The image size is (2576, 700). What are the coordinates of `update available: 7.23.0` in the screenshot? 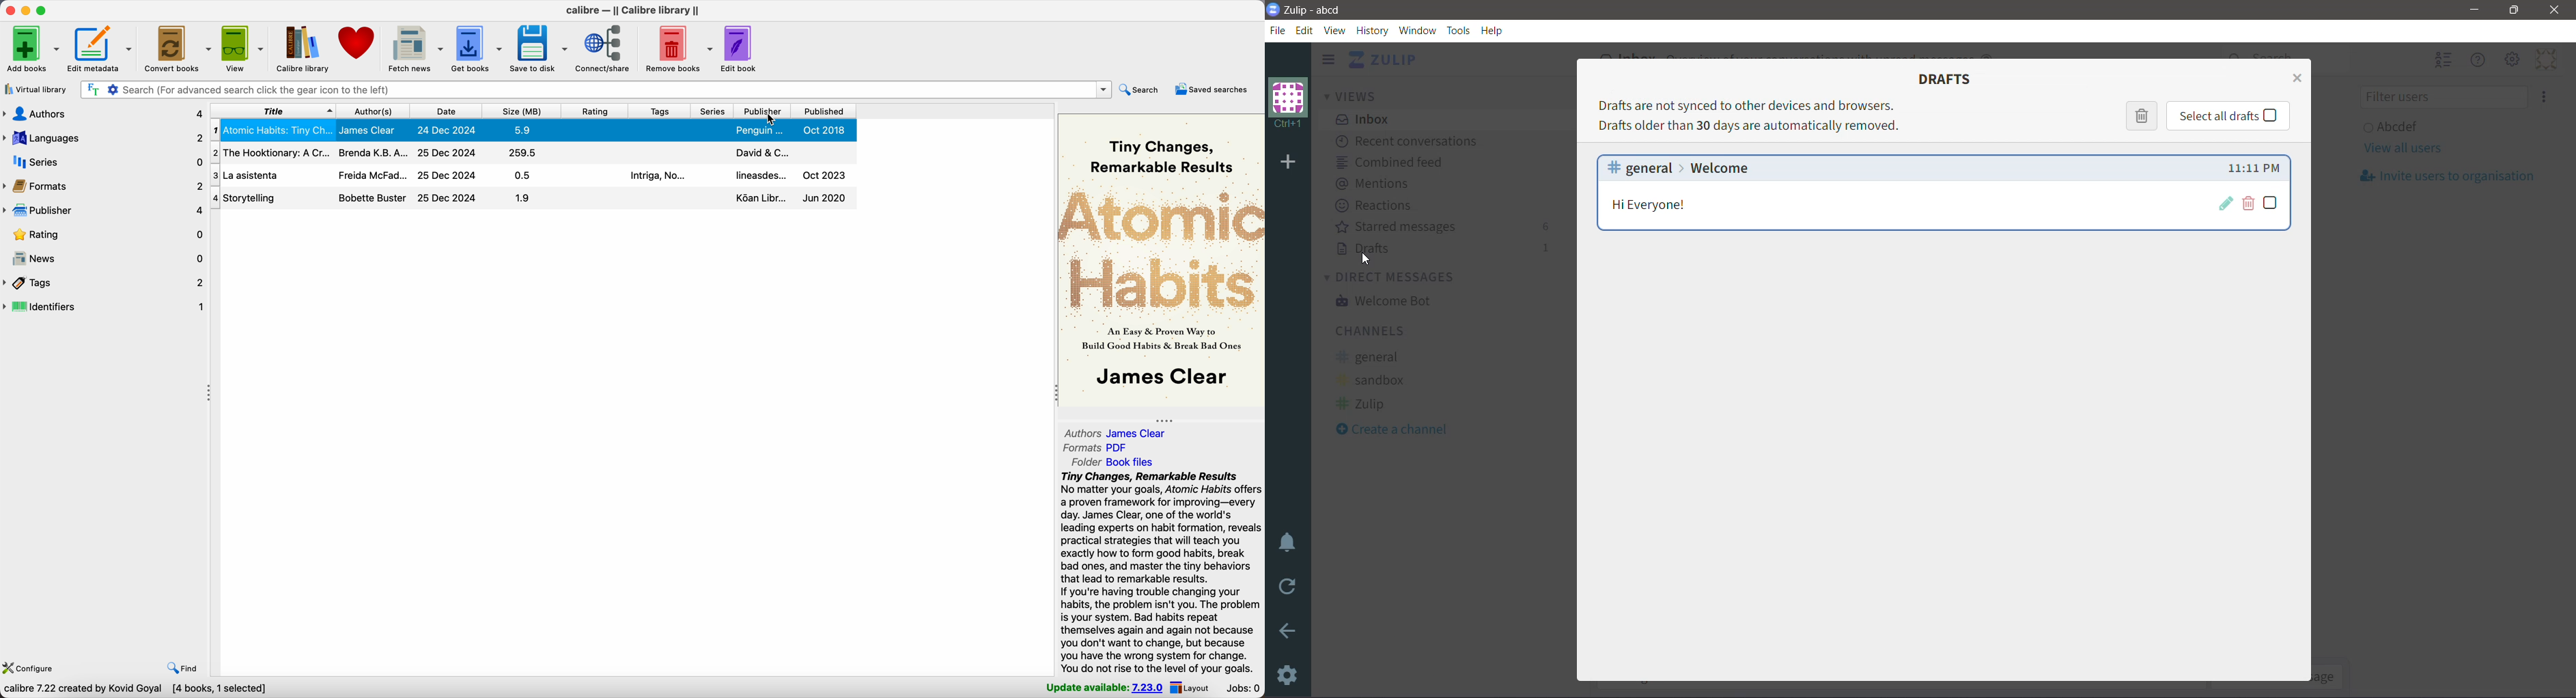 It's located at (1102, 687).